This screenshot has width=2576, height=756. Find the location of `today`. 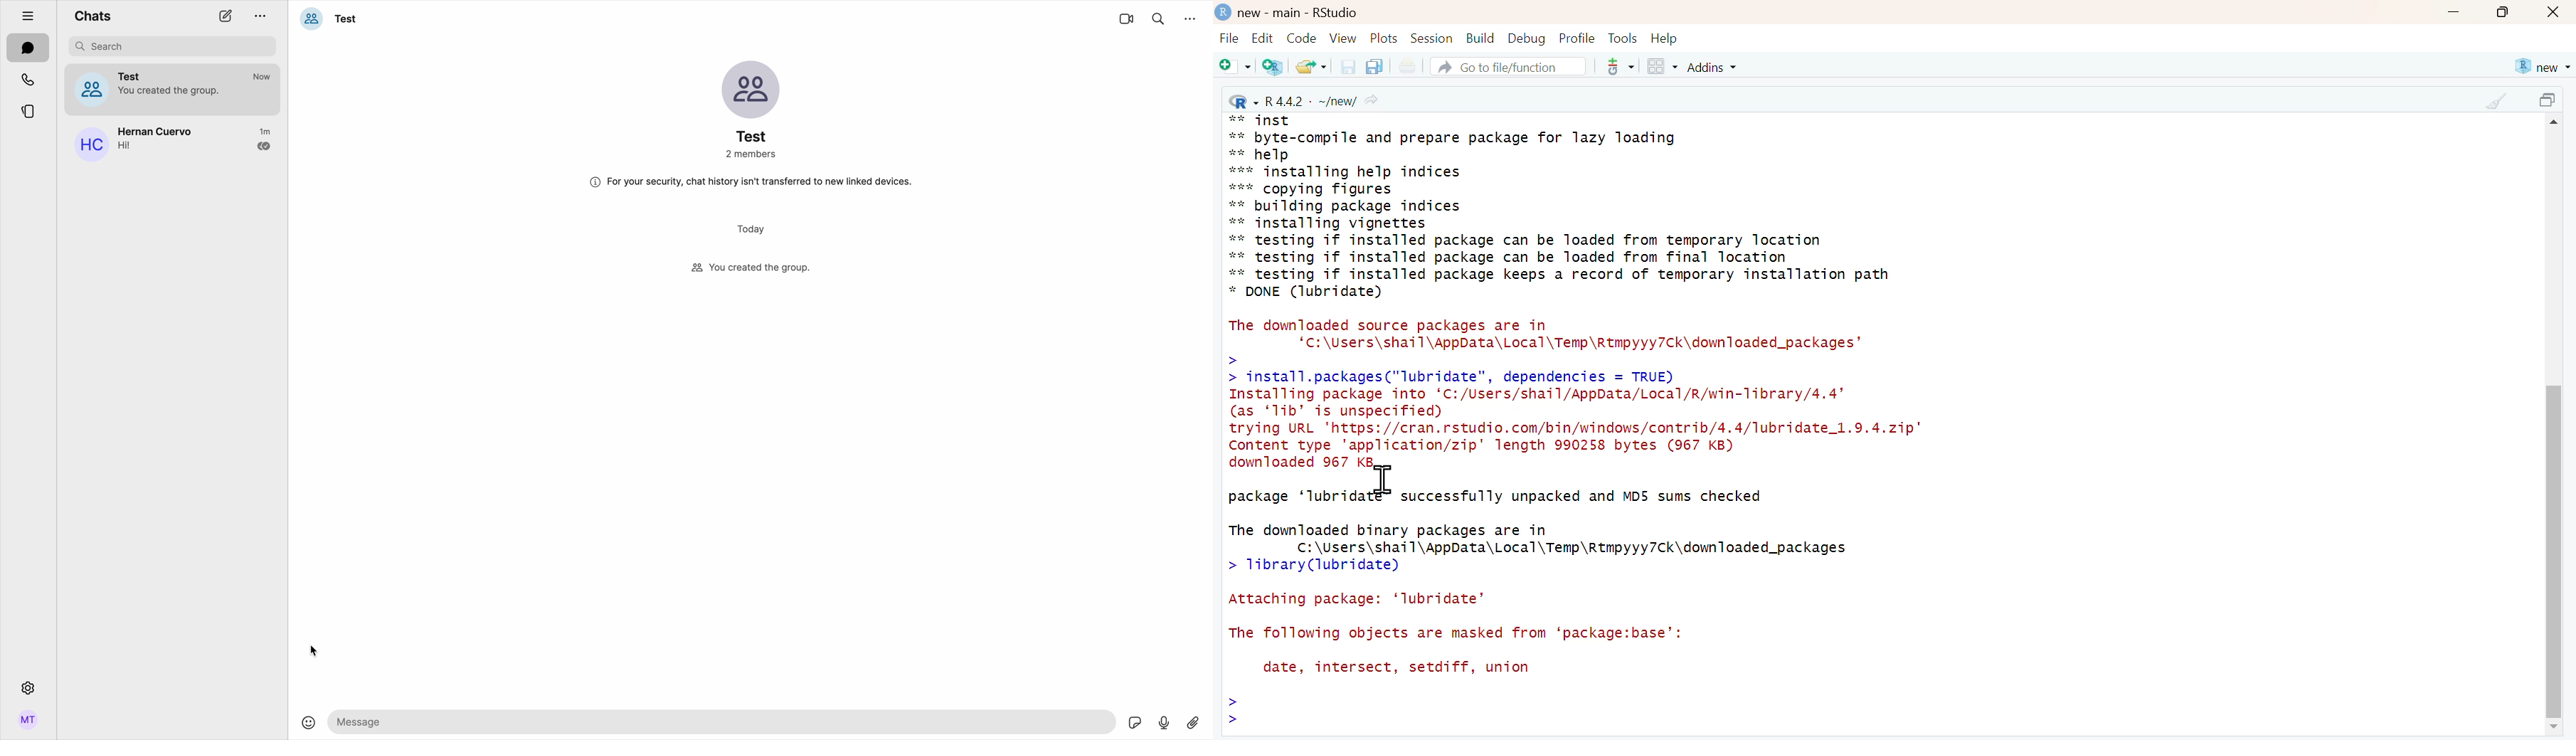

today is located at coordinates (752, 229).